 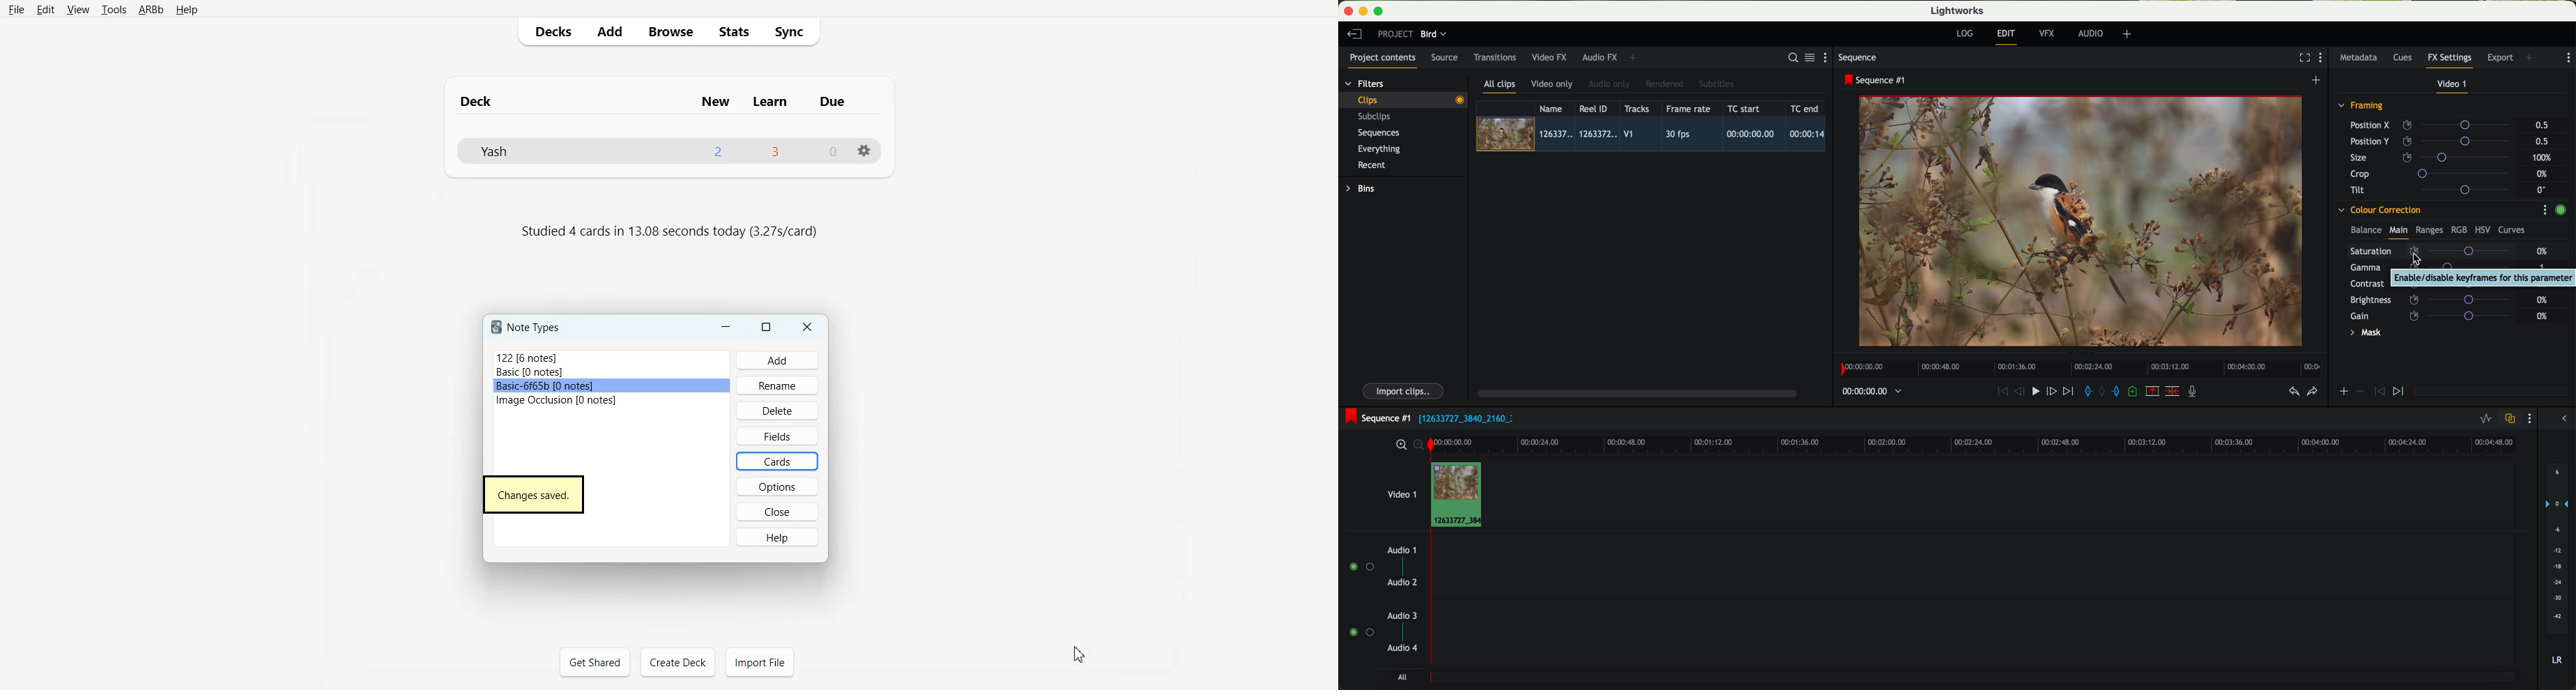 What do you see at coordinates (1876, 80) in the screenshot?
I see `sequence #1` at bounding box center [1876, 80].